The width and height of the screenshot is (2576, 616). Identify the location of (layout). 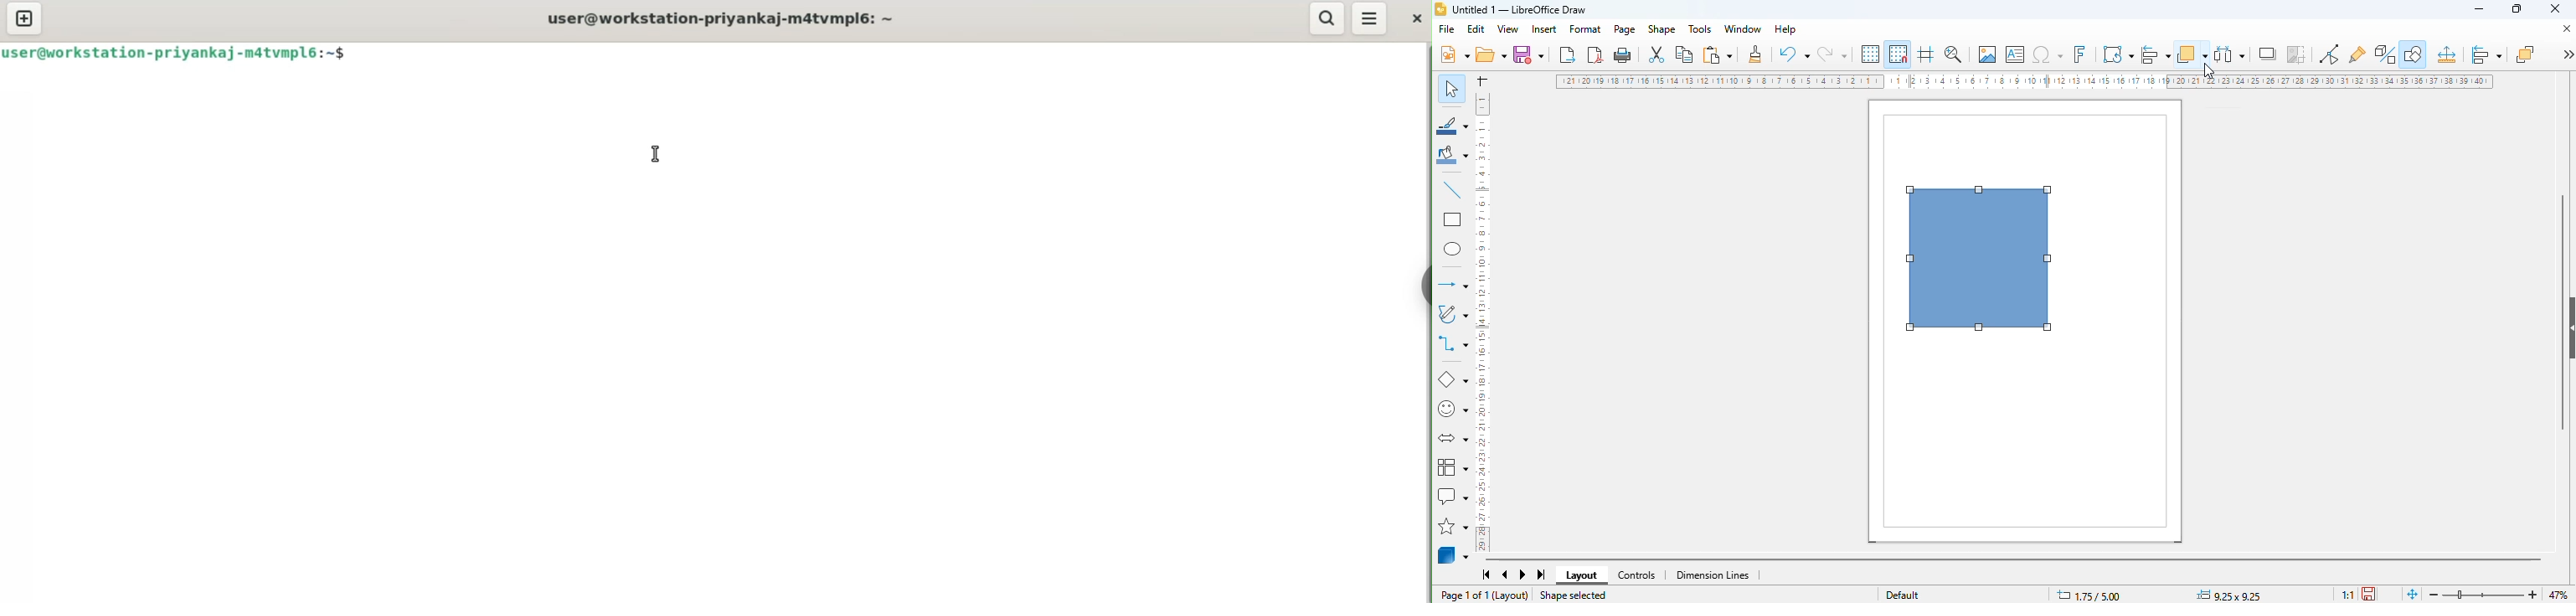
(1512, 595).